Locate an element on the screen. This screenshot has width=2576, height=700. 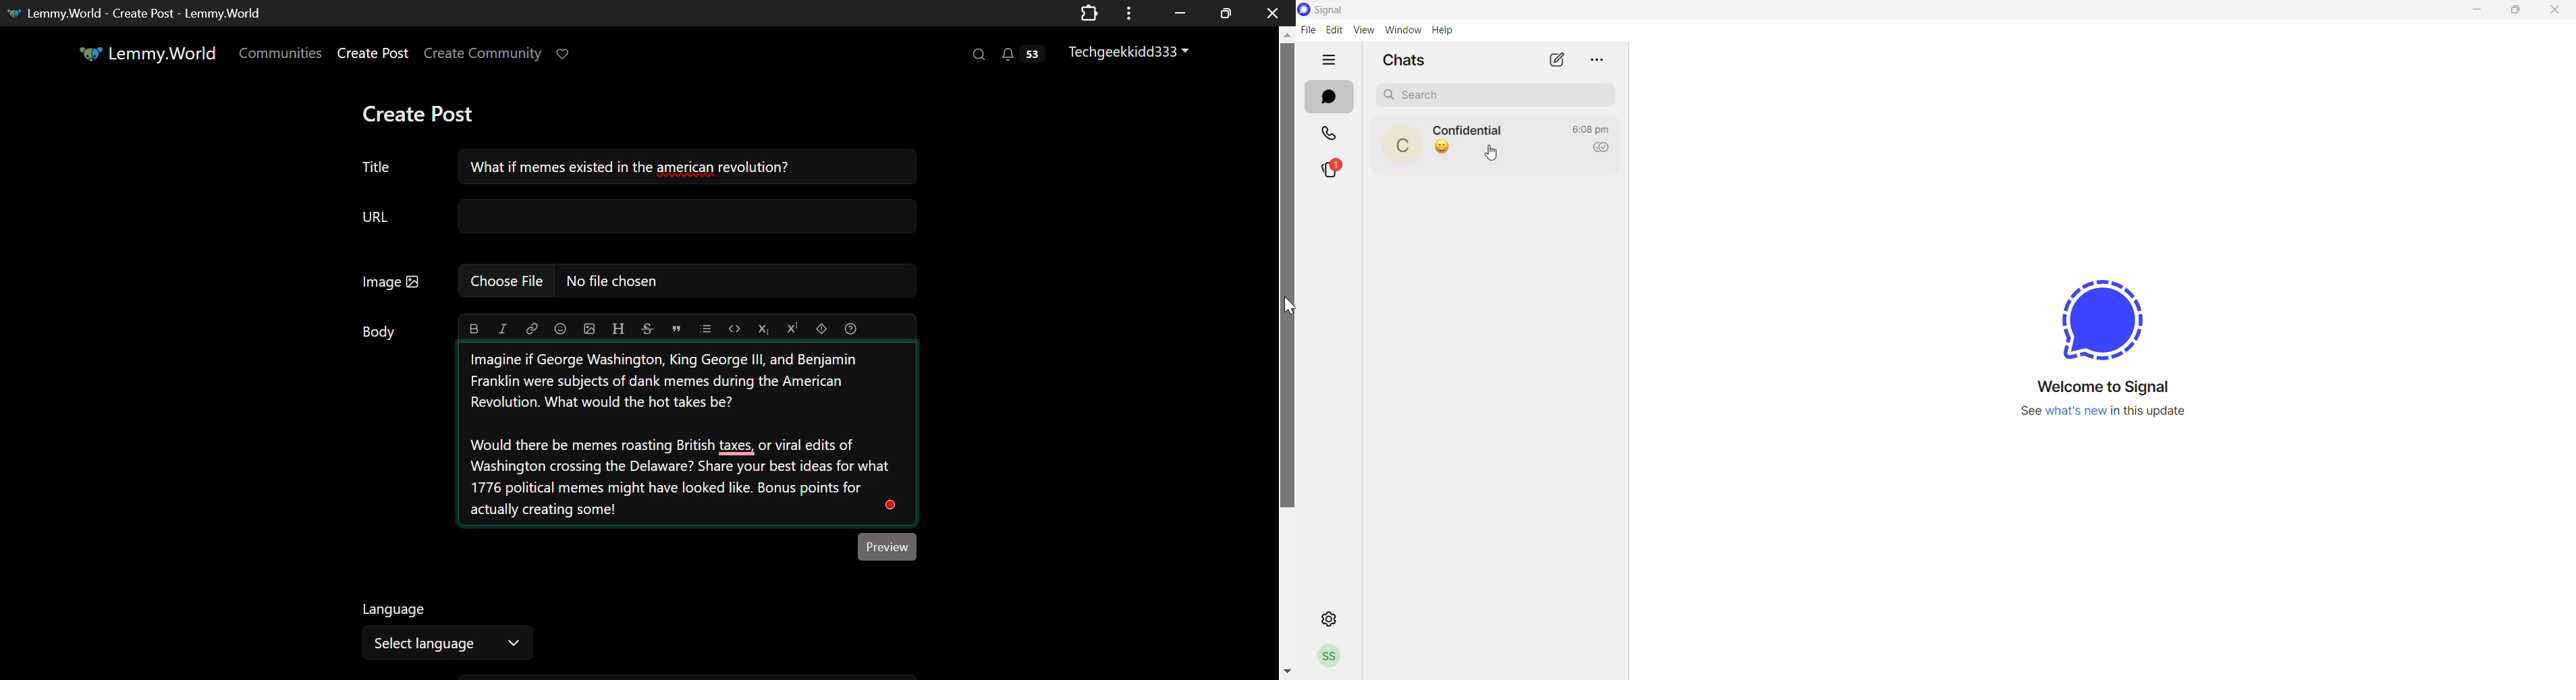
profile picture is located at coordinates (1400, 145).